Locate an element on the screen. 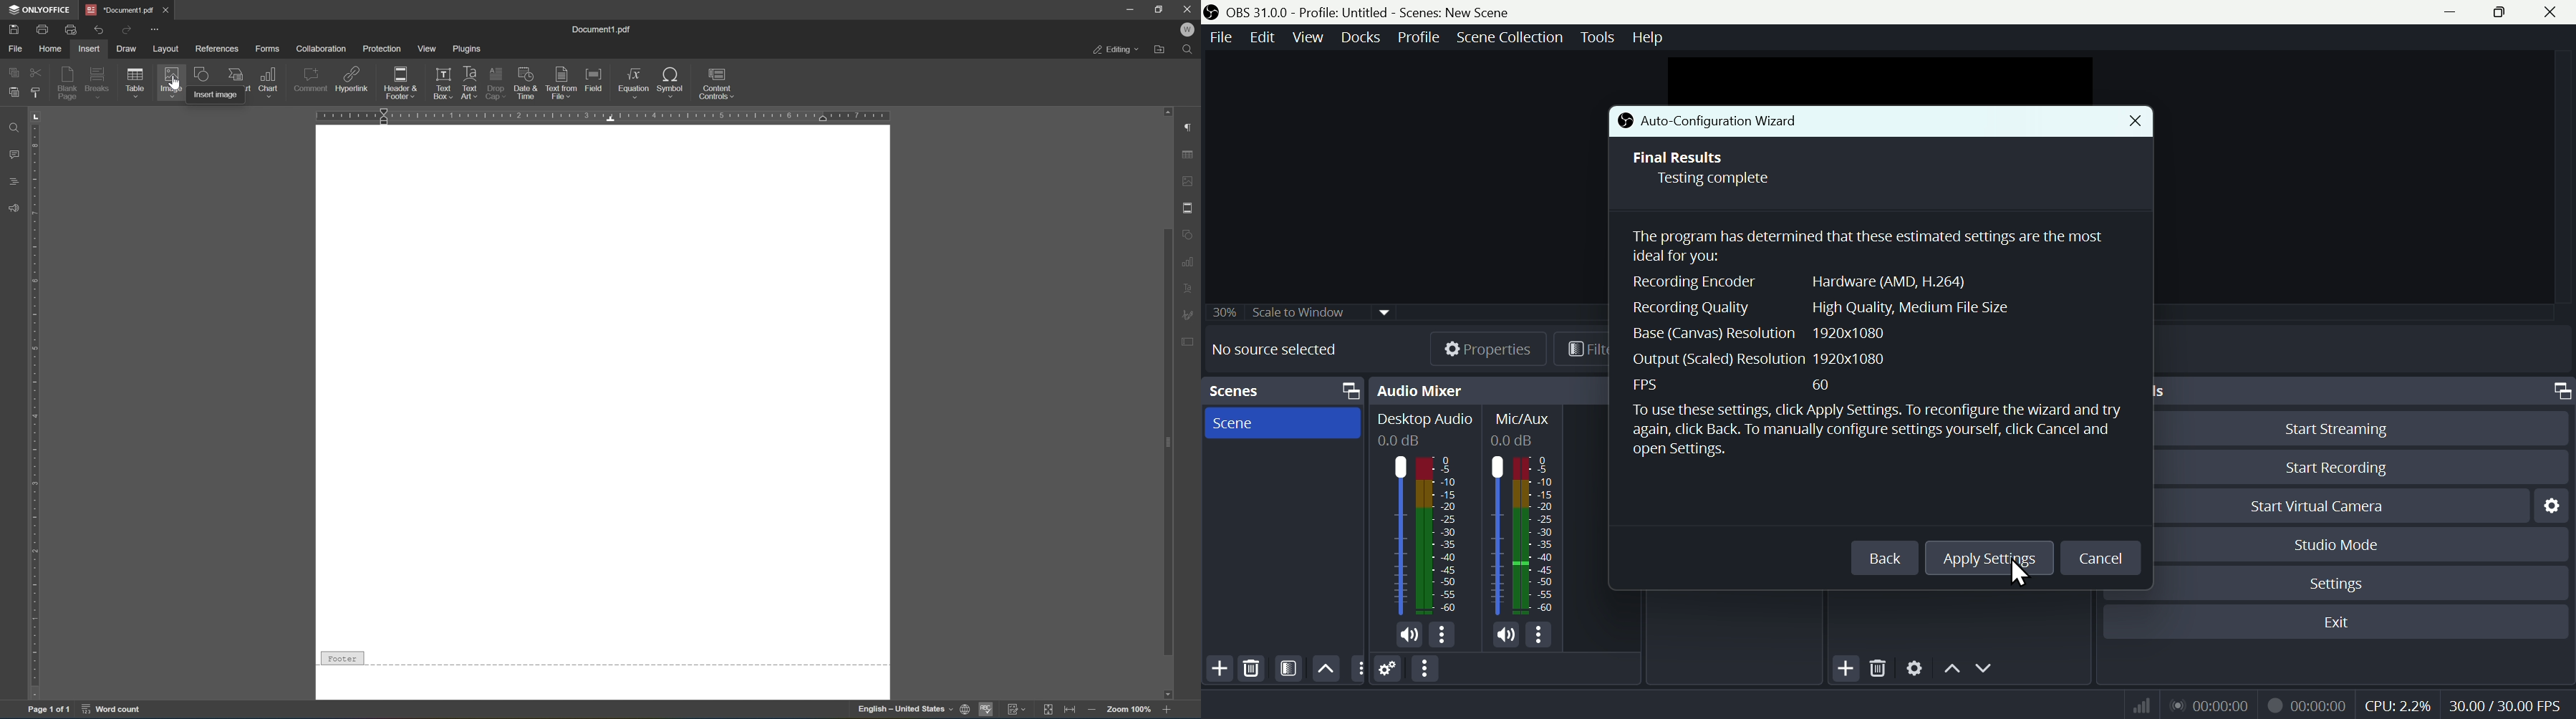 The image size is (2576, 728). mic is located at coordinates (1409, 635).